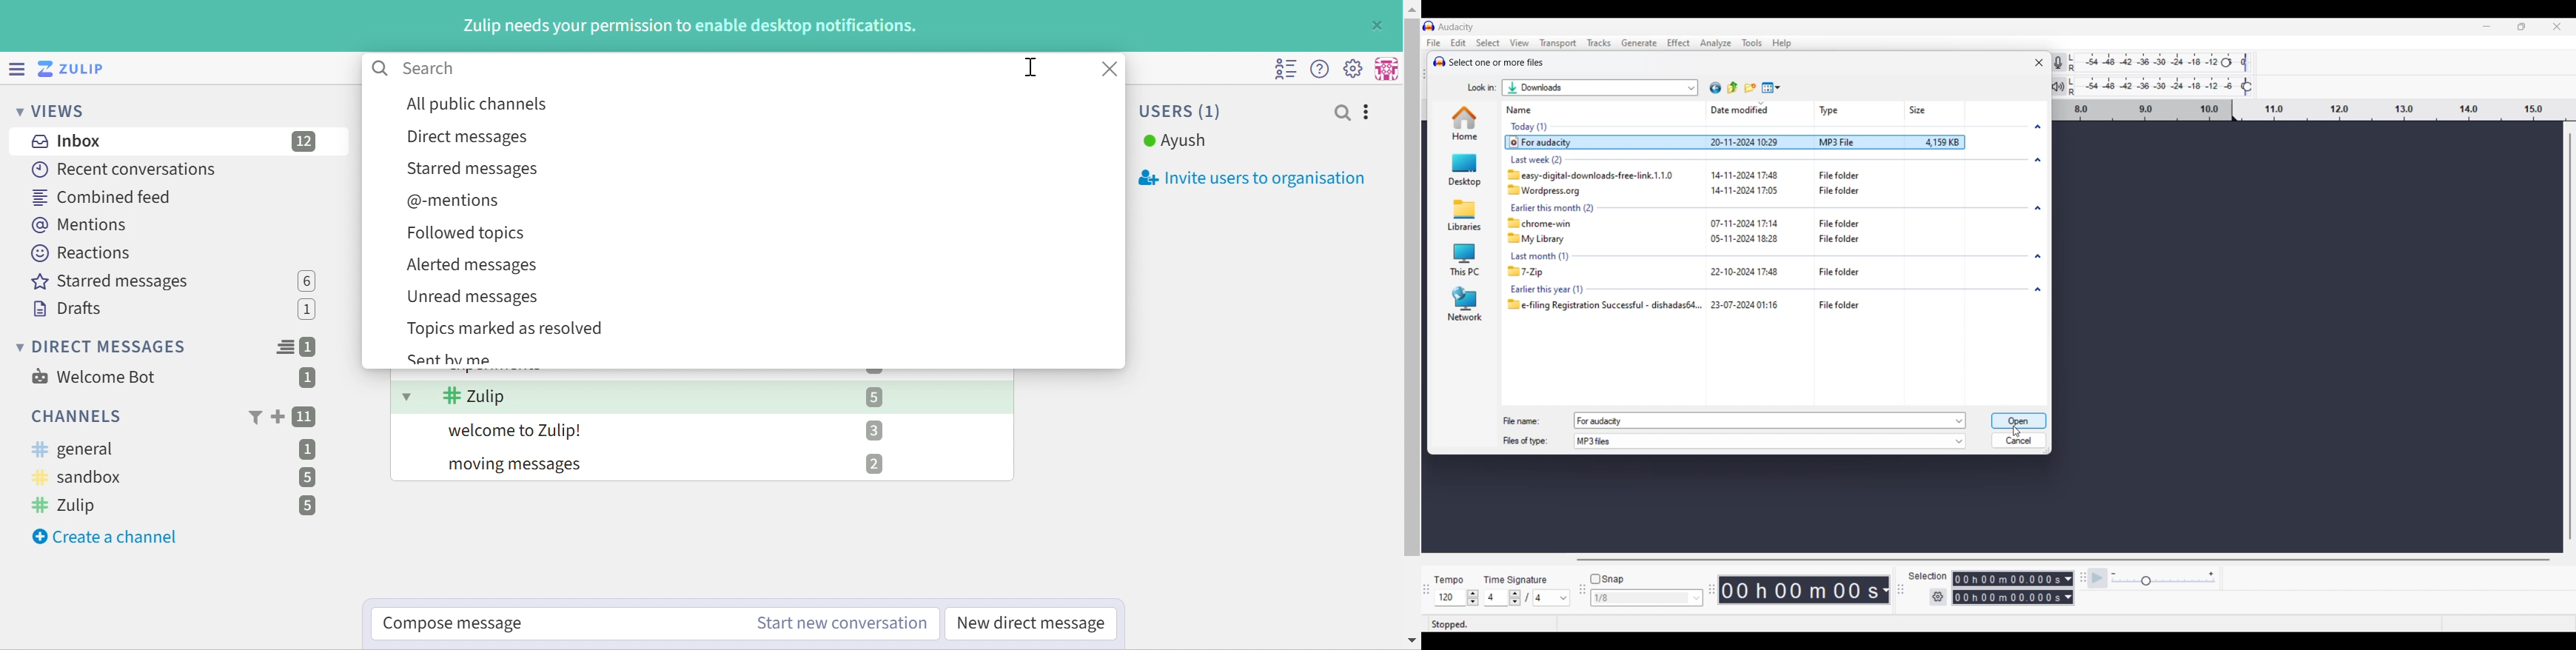 The height and width of the screenshot is (672, 2576). What do you see at coordinates (15, 67) in the screenshot?
I see `Hide left sidebar` at bounding box center [15, 67].